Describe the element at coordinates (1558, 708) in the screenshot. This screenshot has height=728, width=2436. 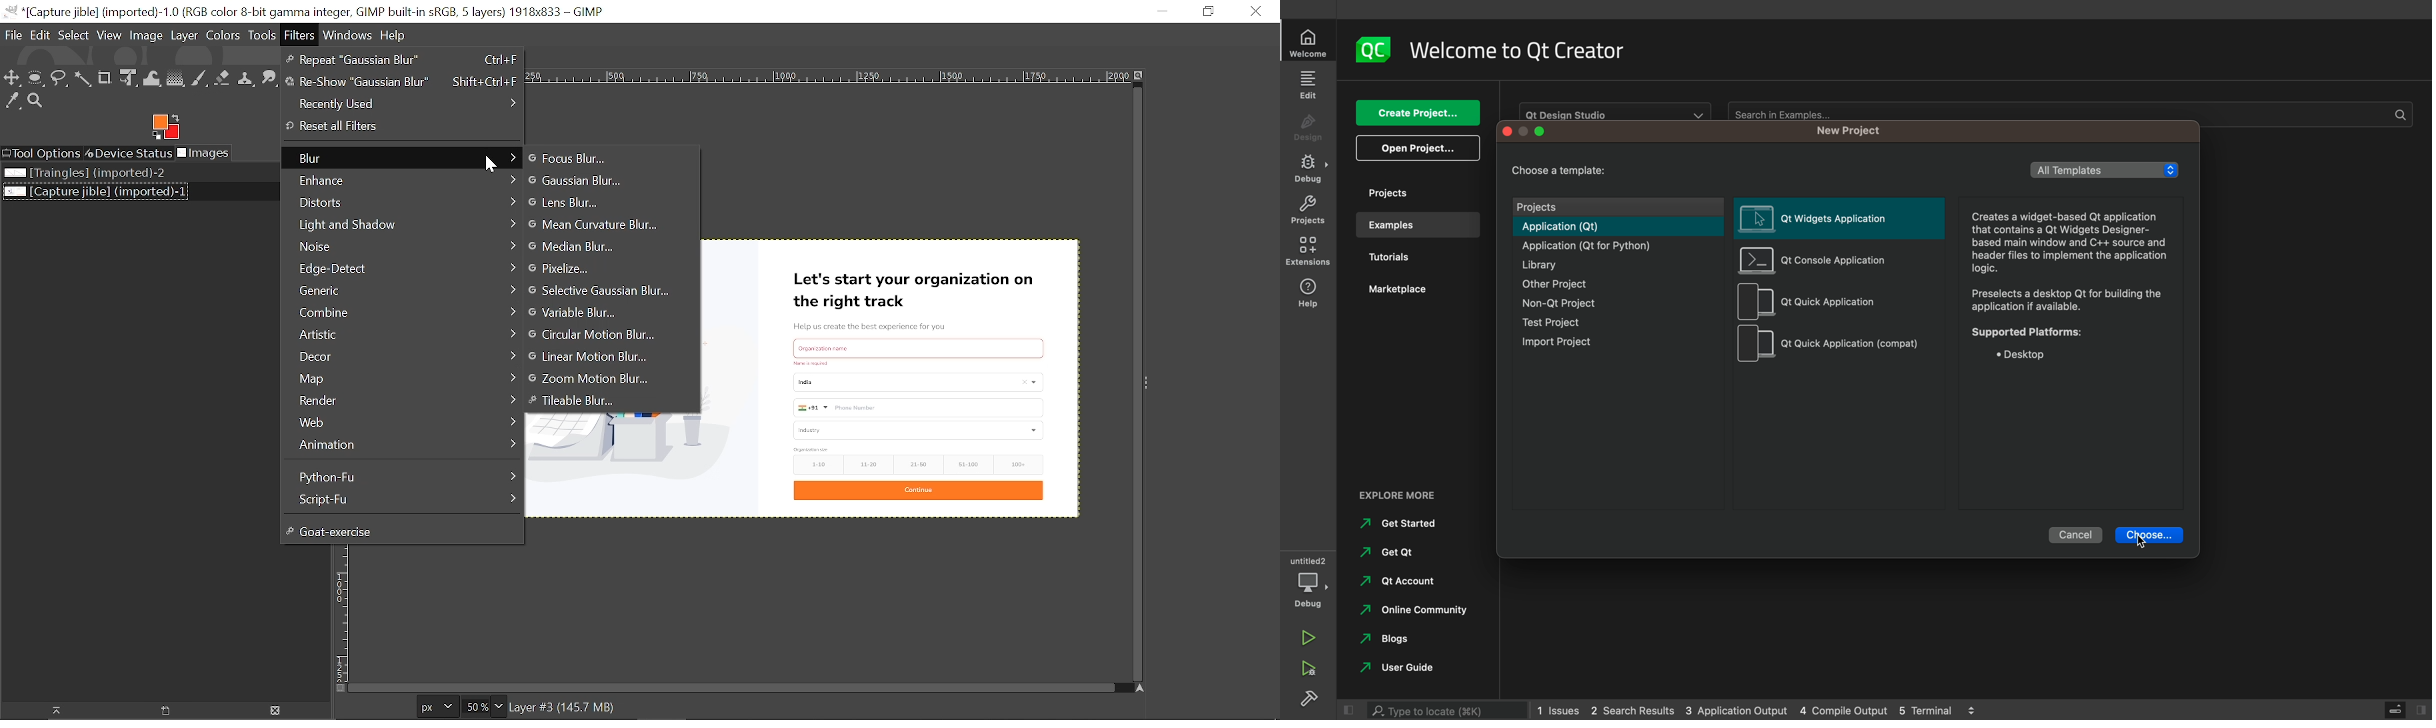
I see `1 issues` at that location.